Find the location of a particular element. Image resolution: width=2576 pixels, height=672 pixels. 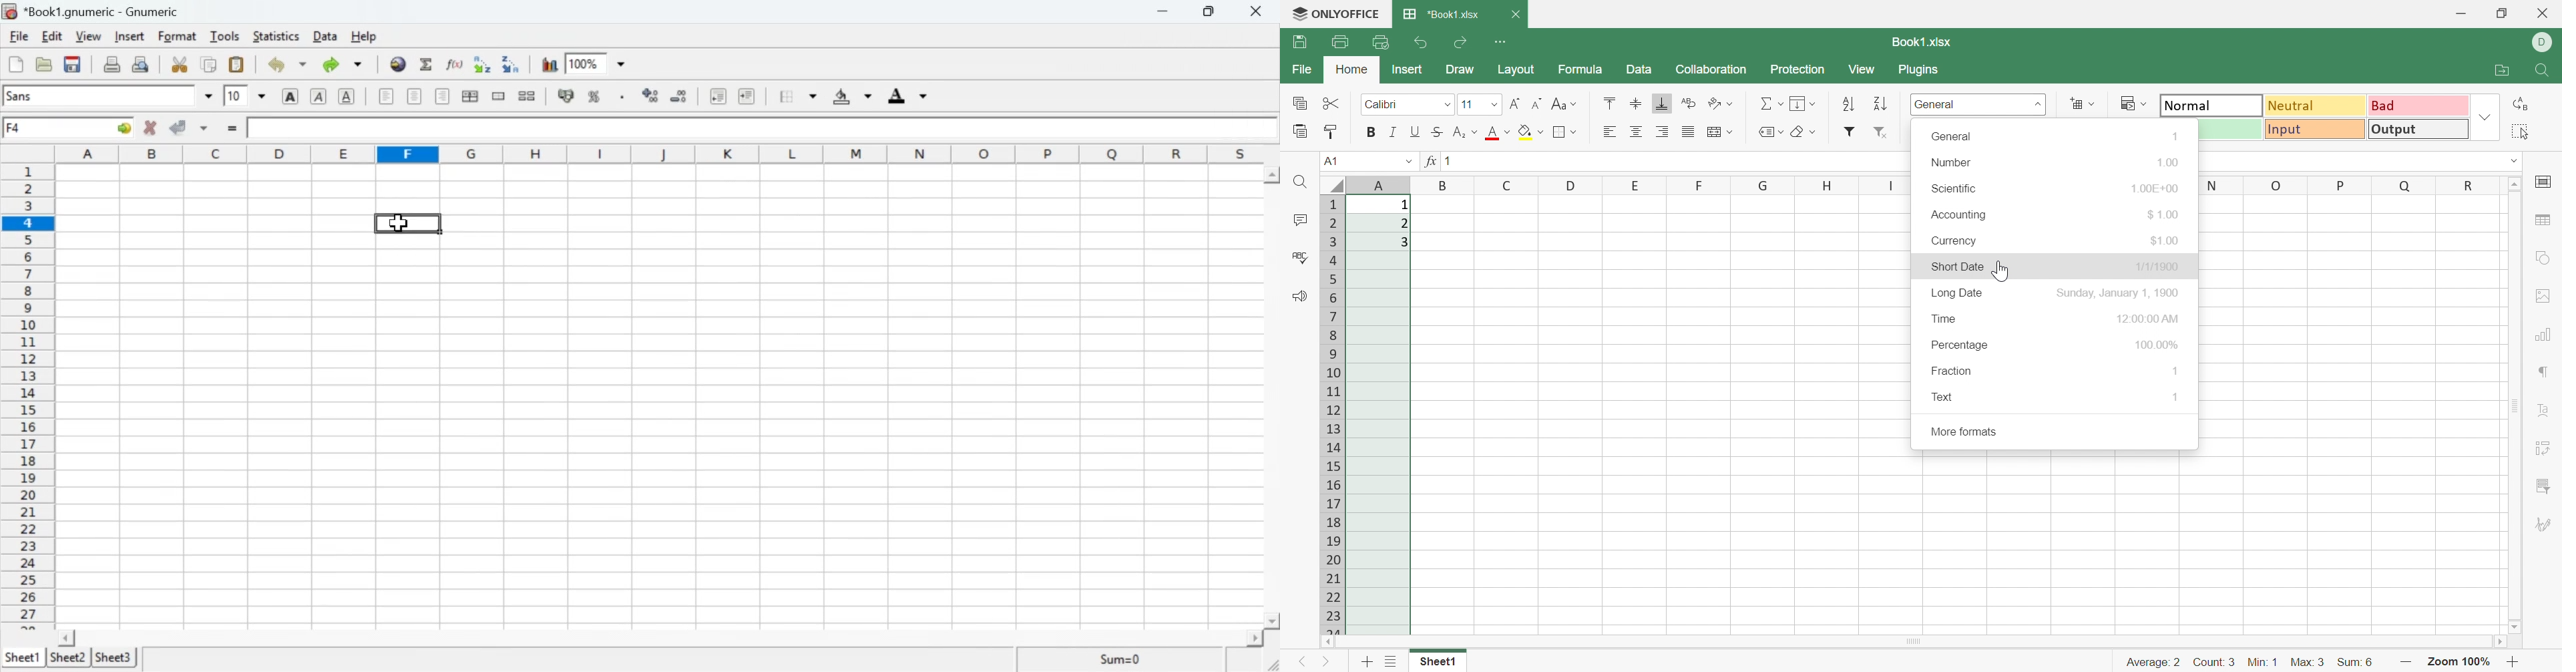

Increment font size is located at coordinates (1515, 104).